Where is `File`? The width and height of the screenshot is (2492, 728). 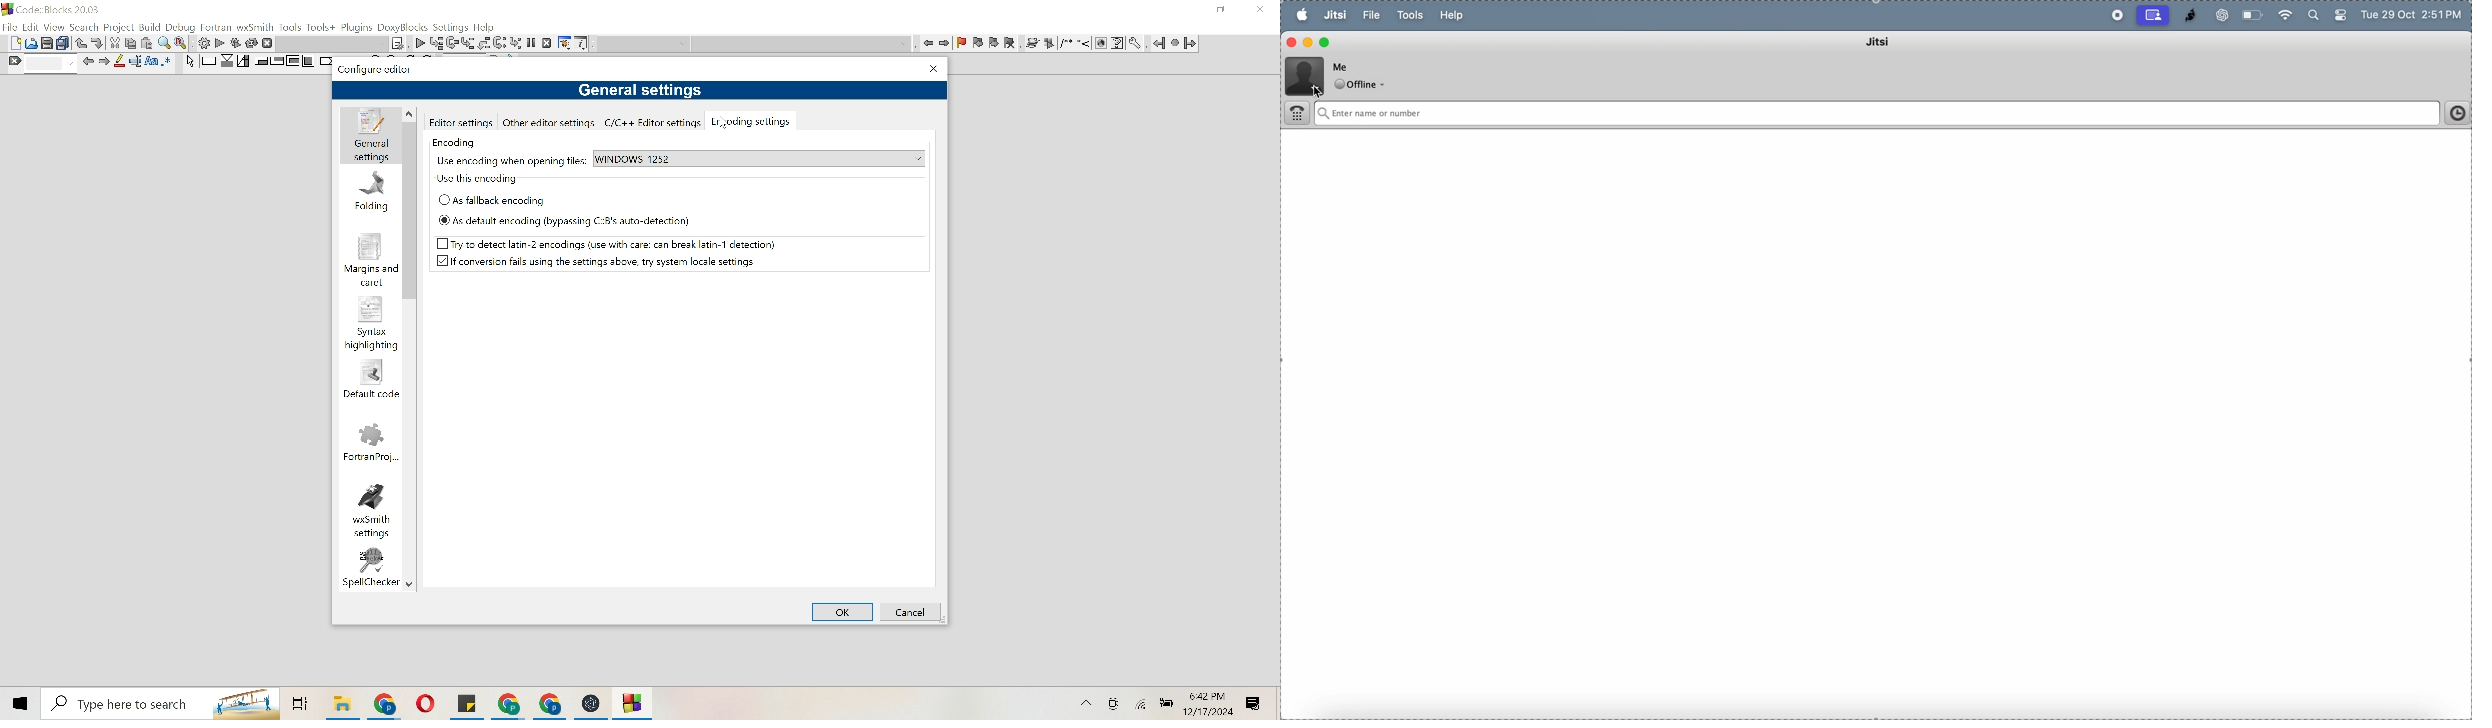 File is located at coordinates (634, 704).